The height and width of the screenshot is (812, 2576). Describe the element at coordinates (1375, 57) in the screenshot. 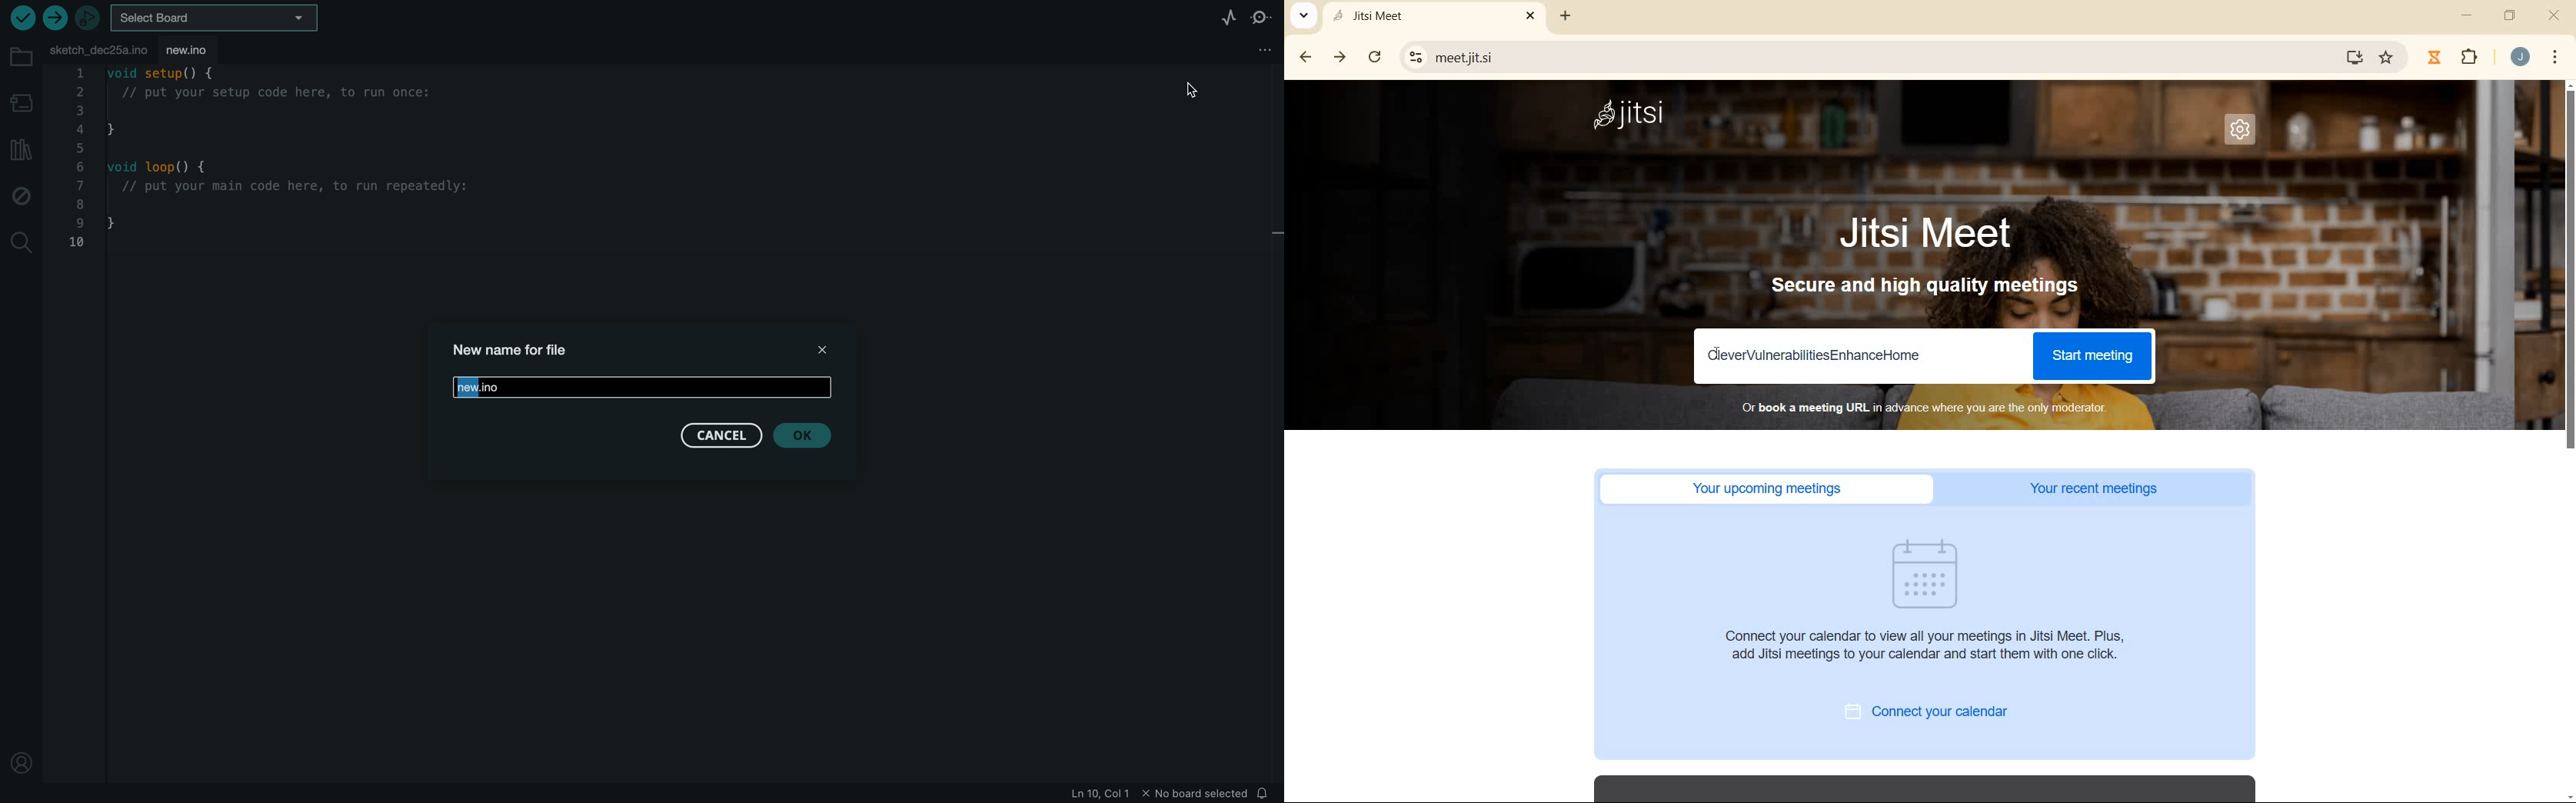

I see `RELOAD` at that location.